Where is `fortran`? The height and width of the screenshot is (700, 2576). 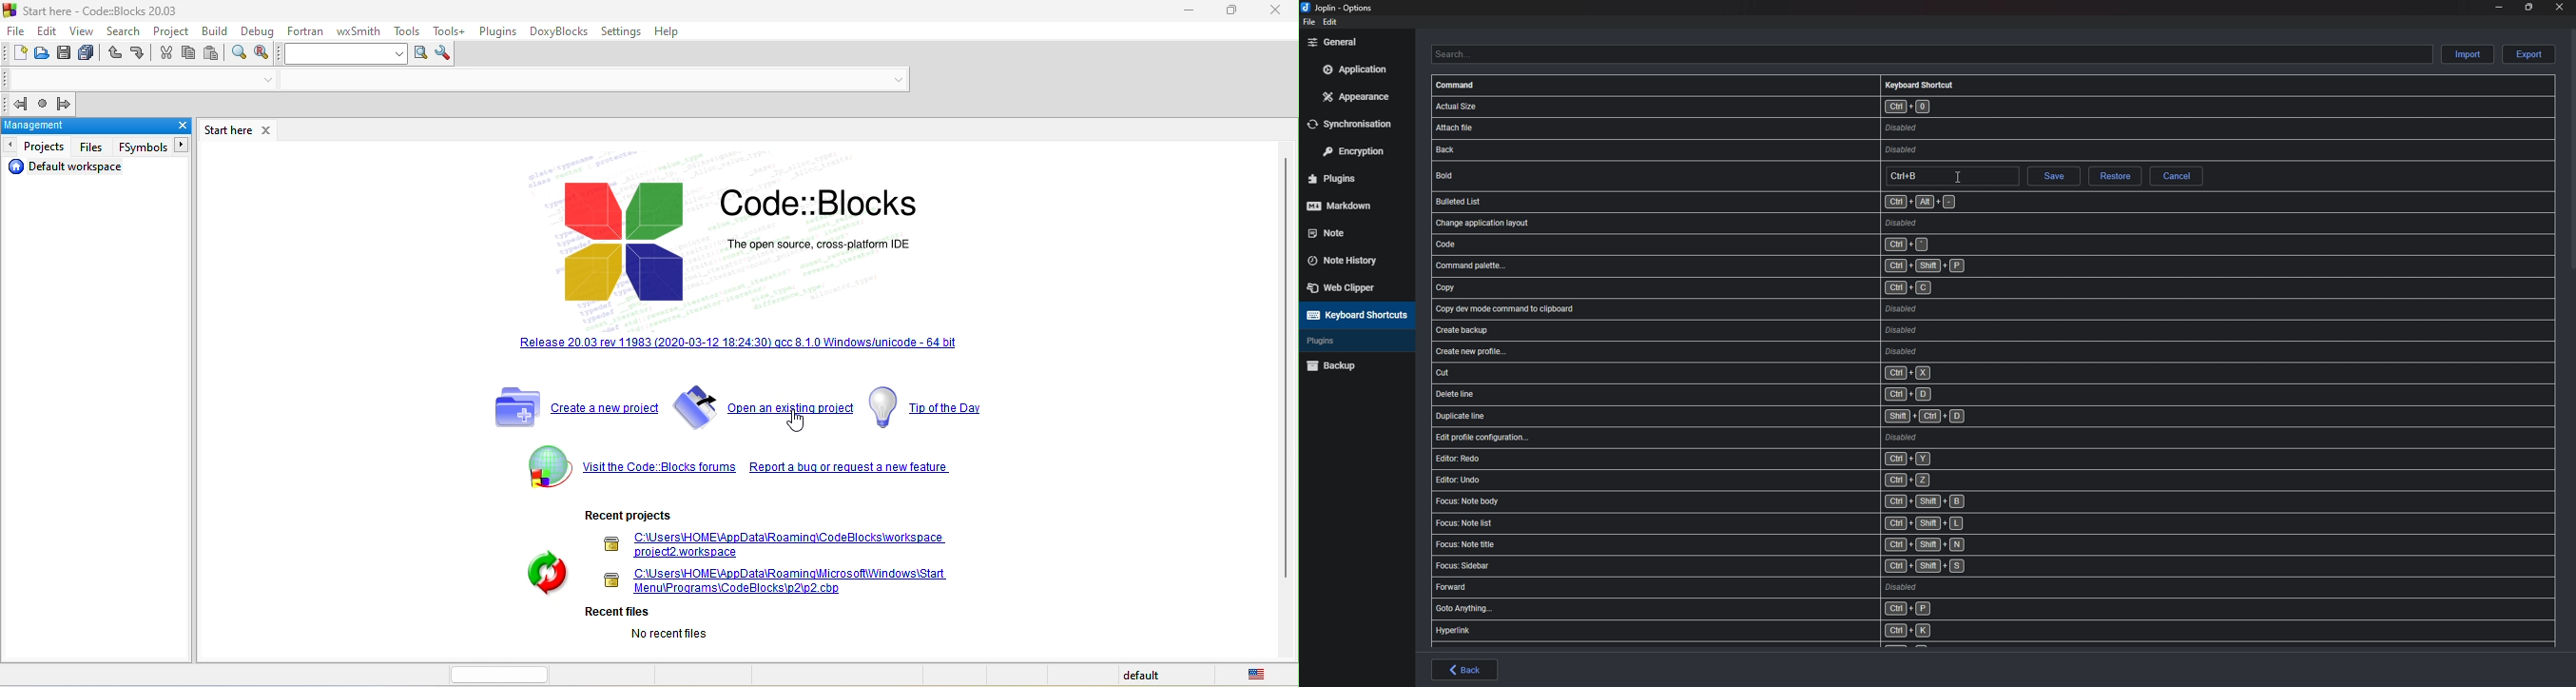
fortran is located at coordinates (305, 32).